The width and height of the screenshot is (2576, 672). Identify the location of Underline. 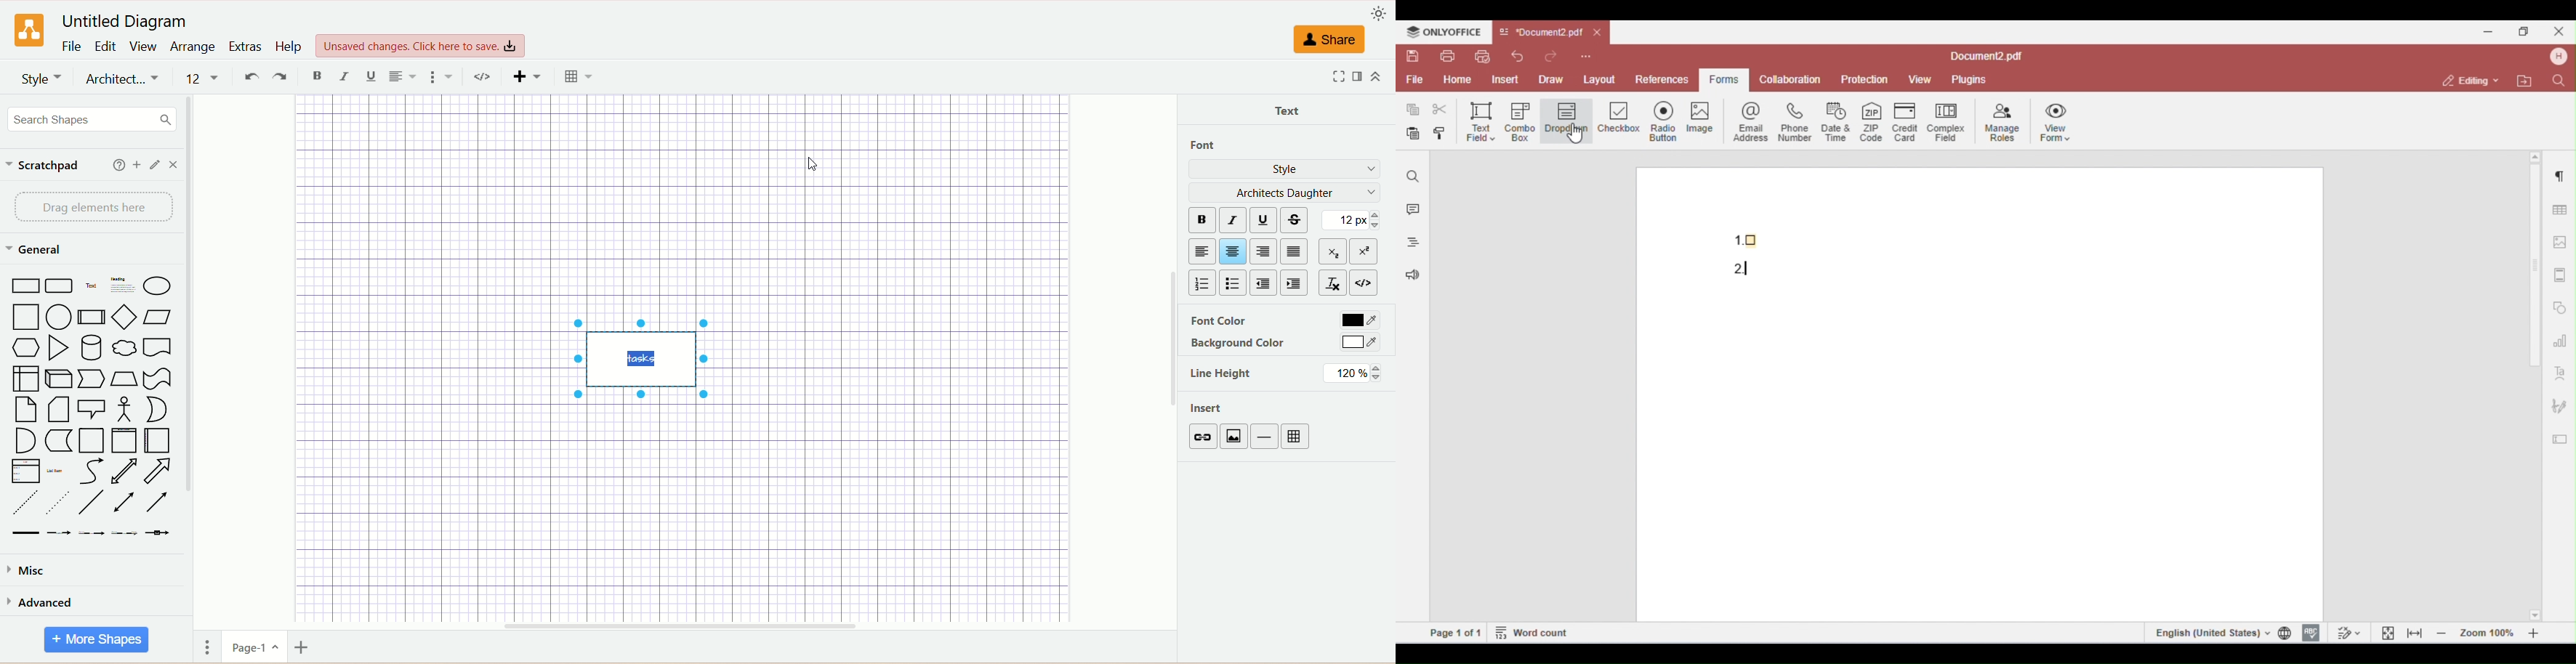
(372, 77).